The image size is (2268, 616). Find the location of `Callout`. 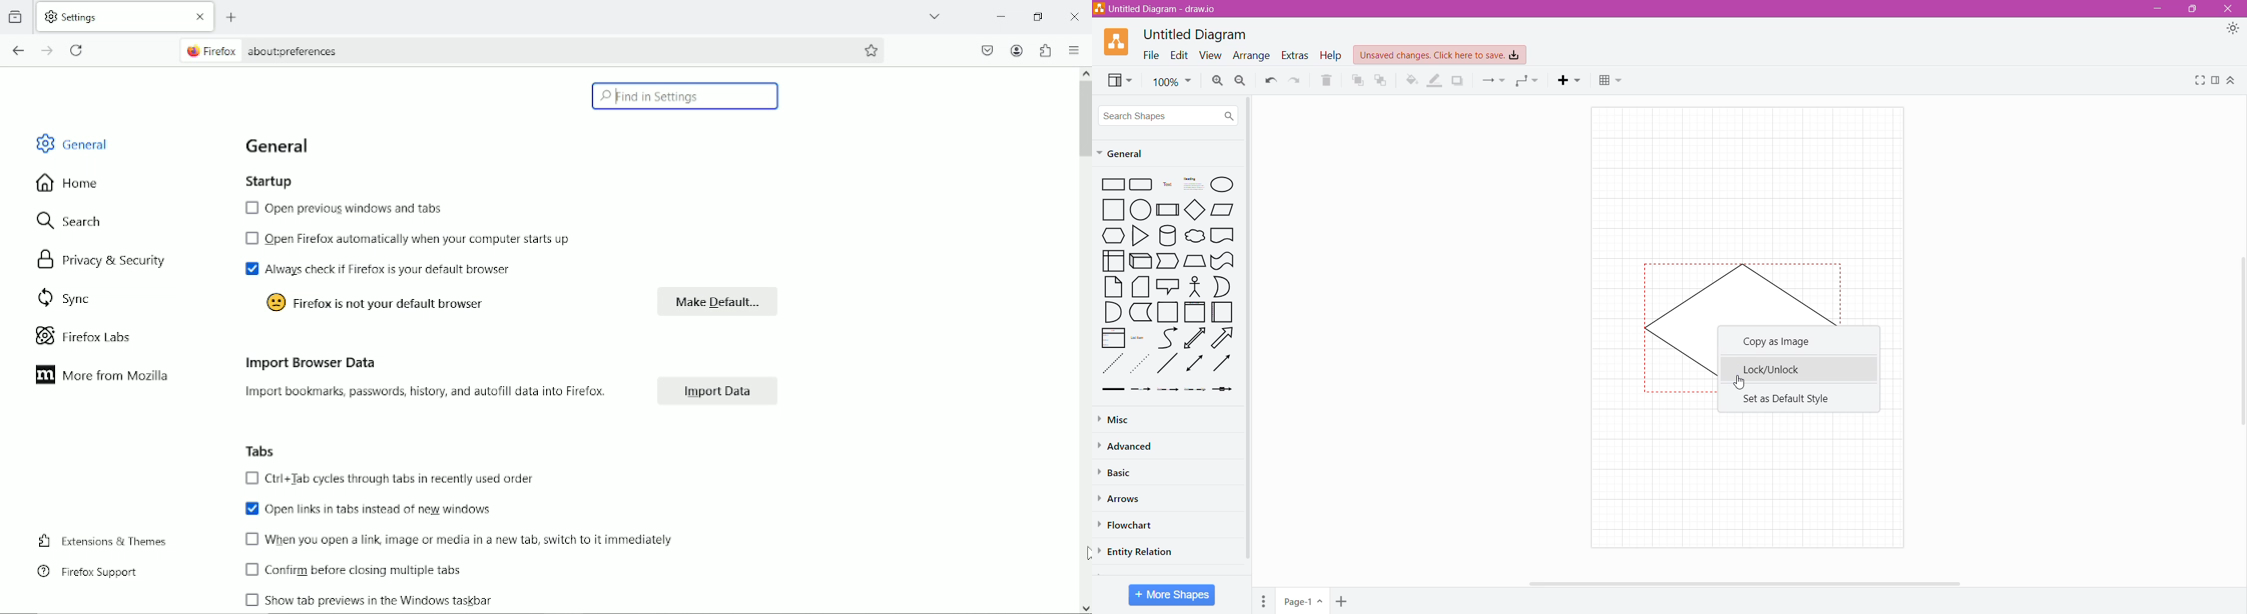

Callout is located at coordinates (1167, 288).